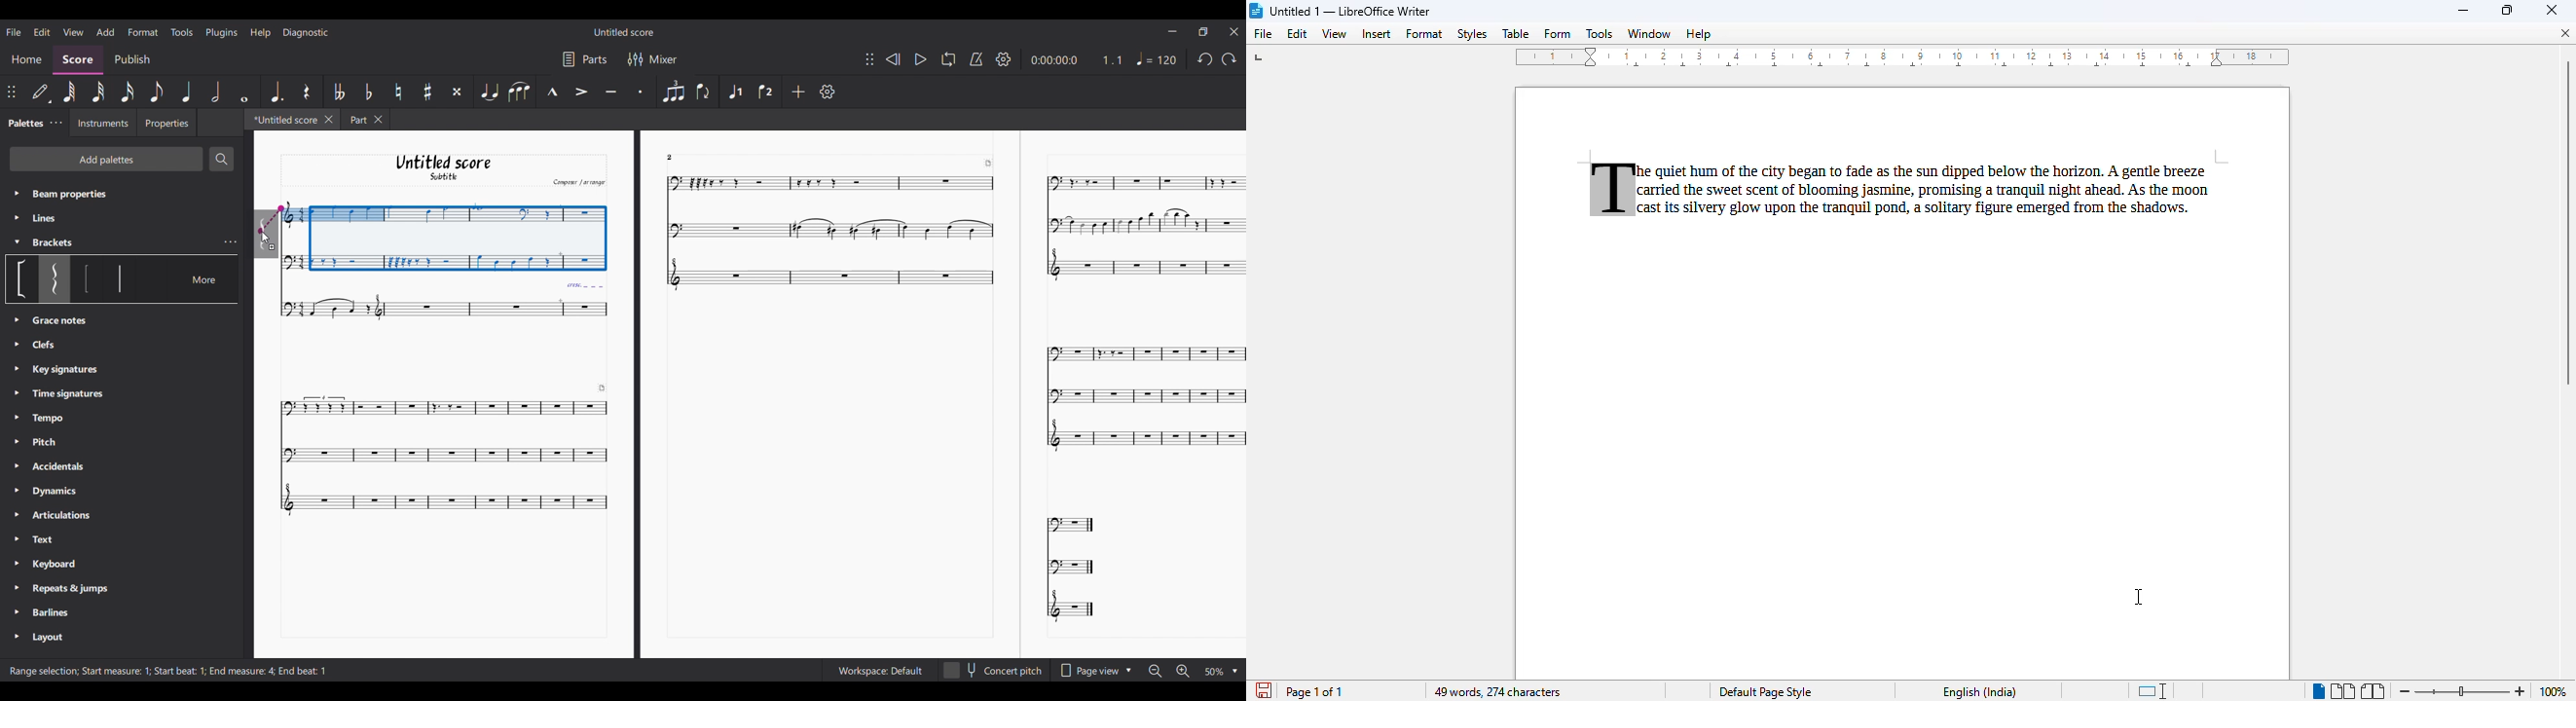  Describe the element at coordinates (1145, 263) in the screenshot. I see `` at that location.